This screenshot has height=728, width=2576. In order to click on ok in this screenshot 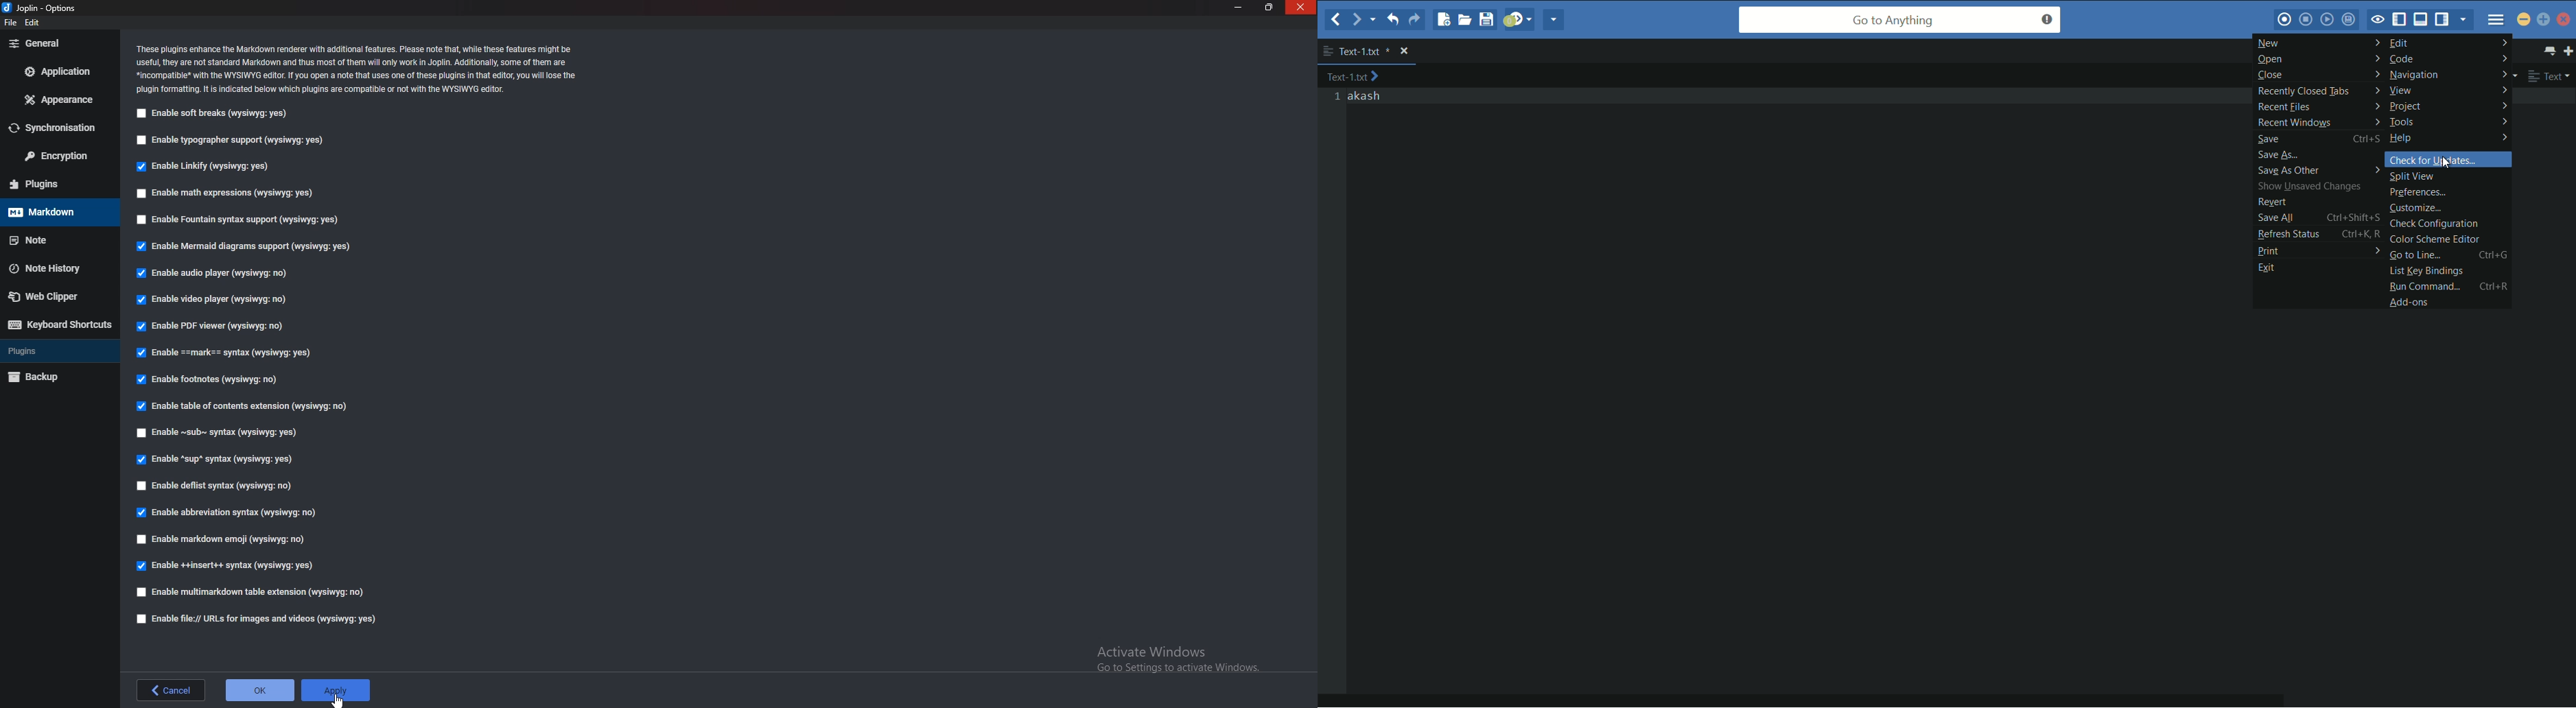, I will do `click(261, 689)`.